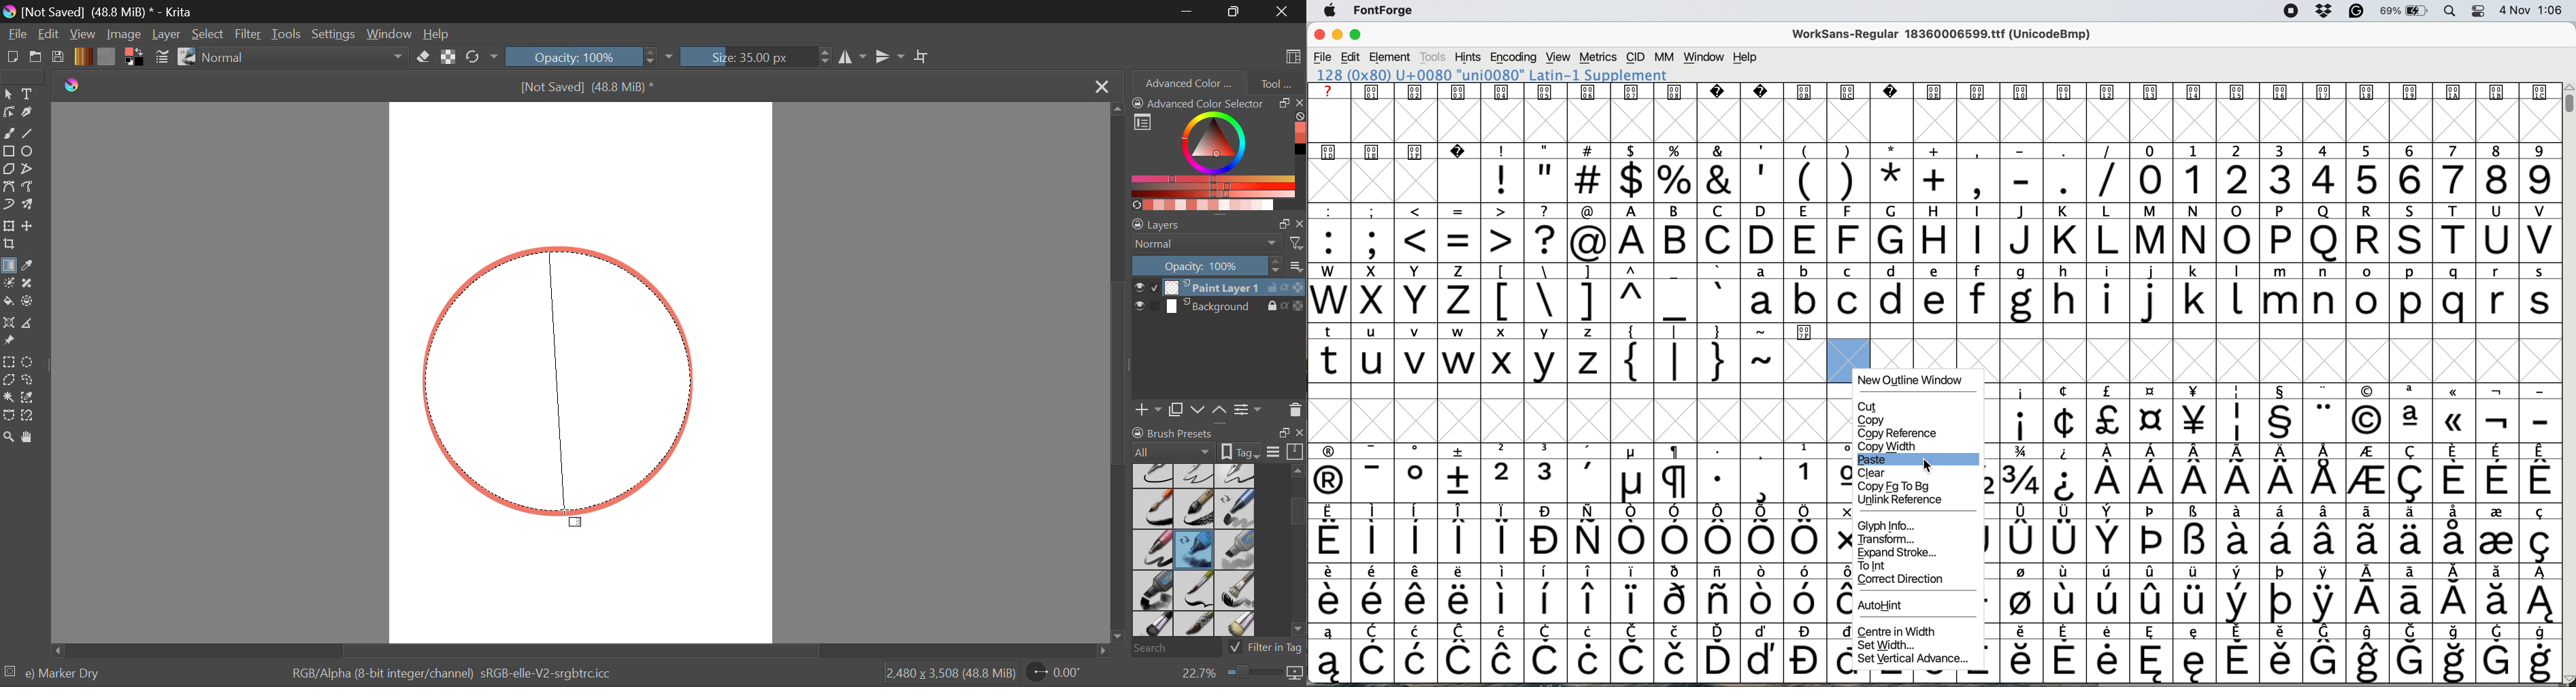 The height and width of the screenshot is (700, 2576). Describe the element at coordinates (1900, 434) in the screenshot. I see `copy reference` at that location.